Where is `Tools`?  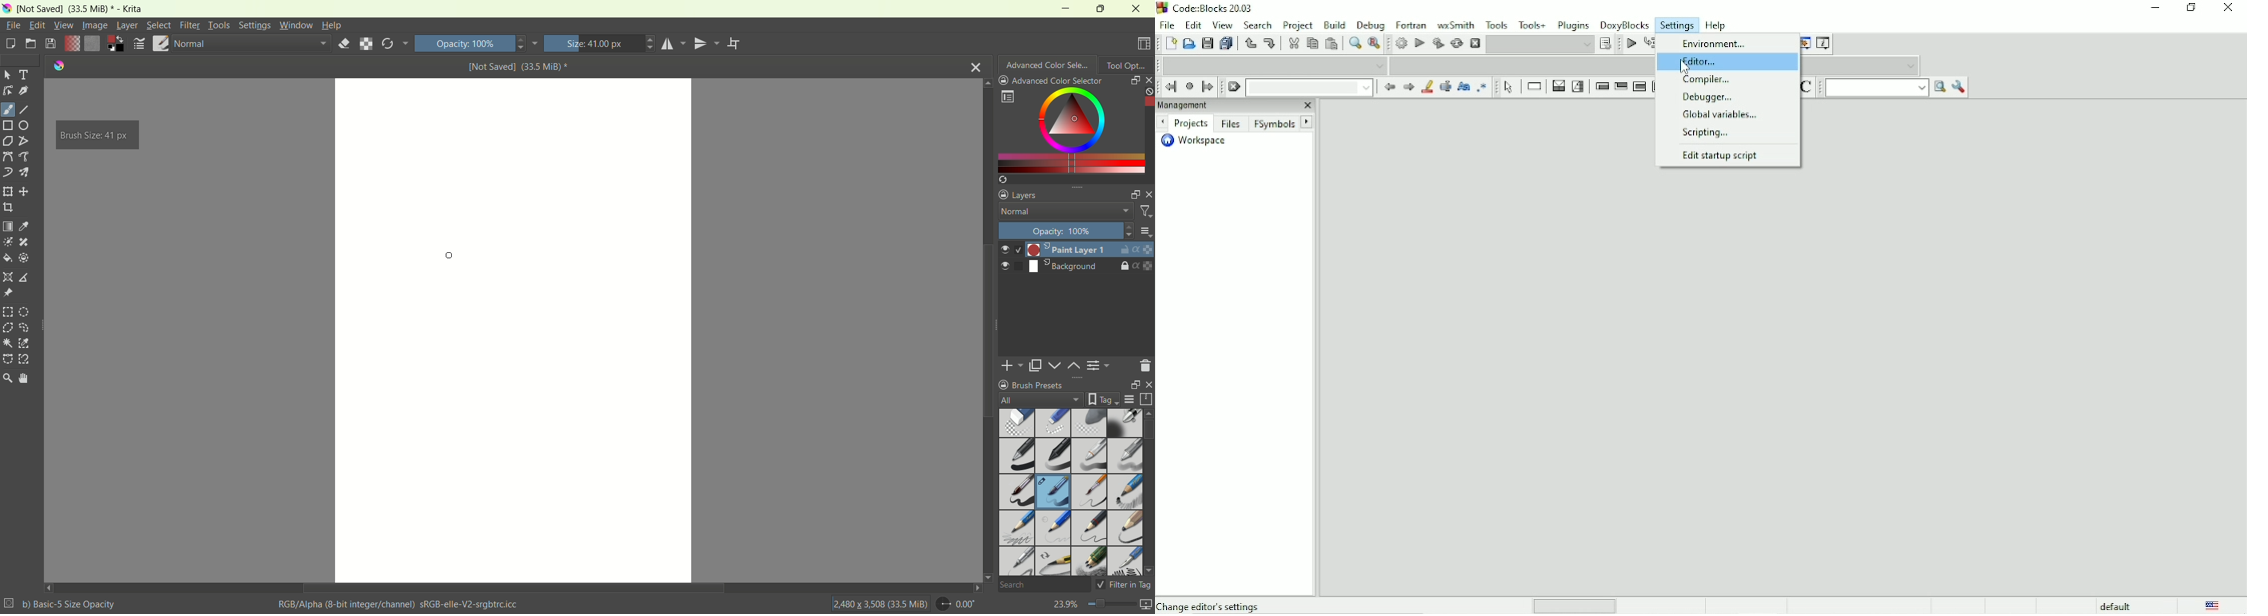
Tools is located at coordinates (1496, 24).